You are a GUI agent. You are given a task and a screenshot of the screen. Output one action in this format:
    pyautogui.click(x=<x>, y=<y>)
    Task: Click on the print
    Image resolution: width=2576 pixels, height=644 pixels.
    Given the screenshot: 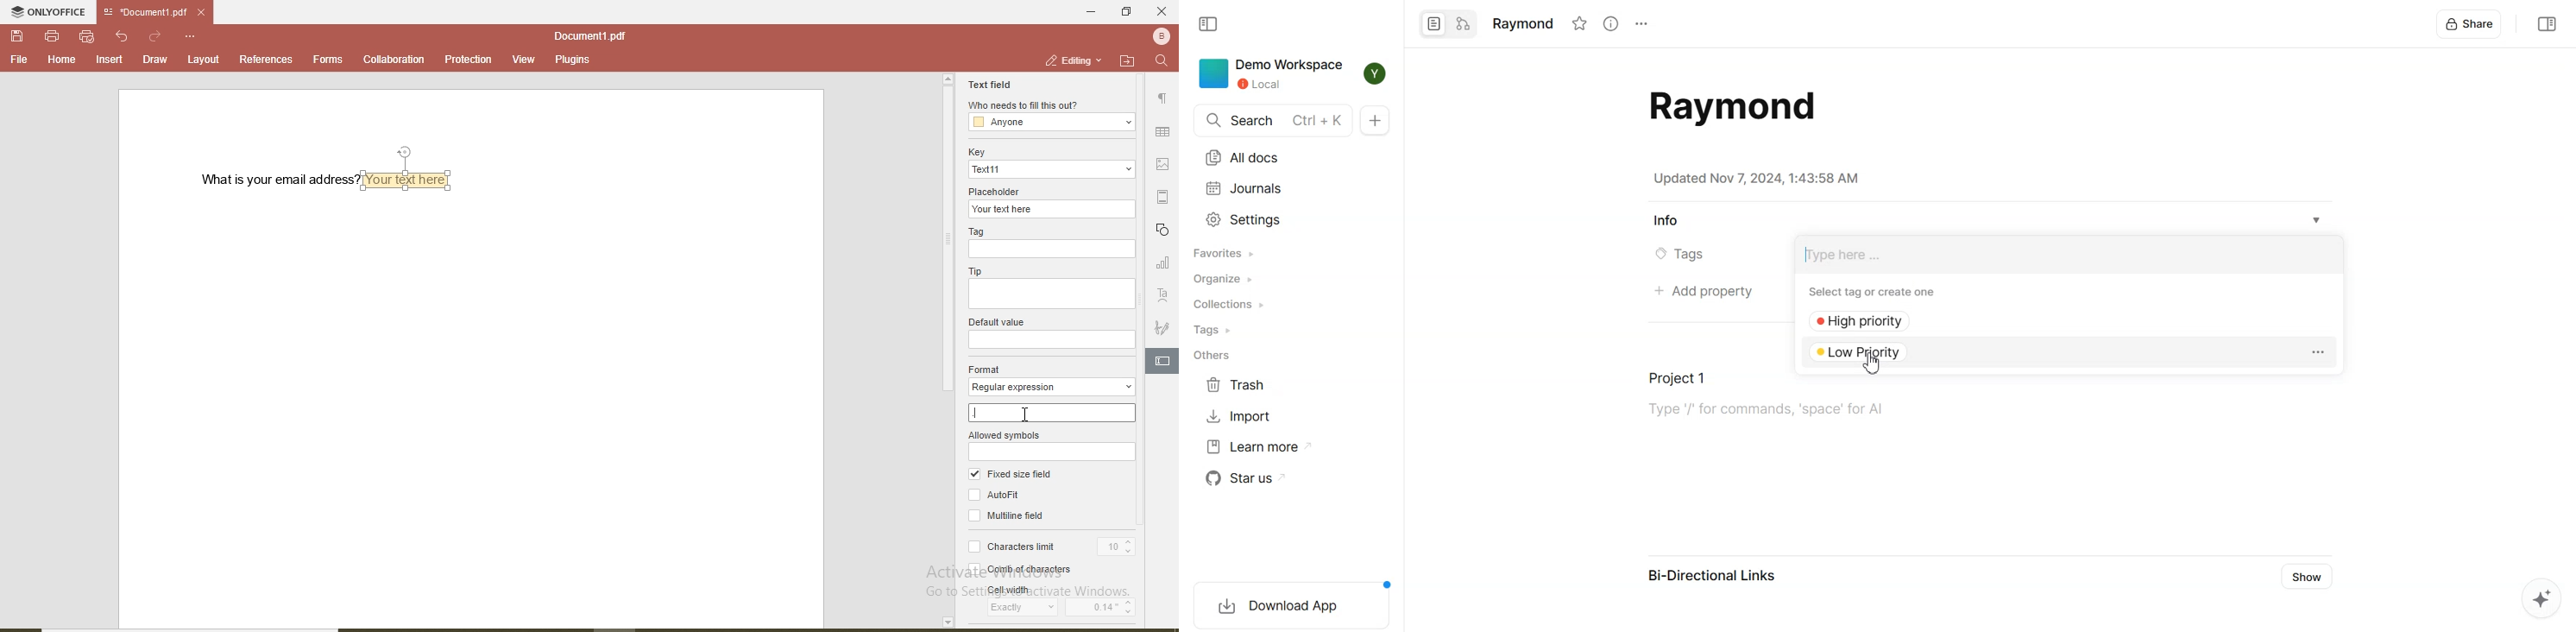 What is the action you would take?
    pyautogui.click(x=52, y=35)
    